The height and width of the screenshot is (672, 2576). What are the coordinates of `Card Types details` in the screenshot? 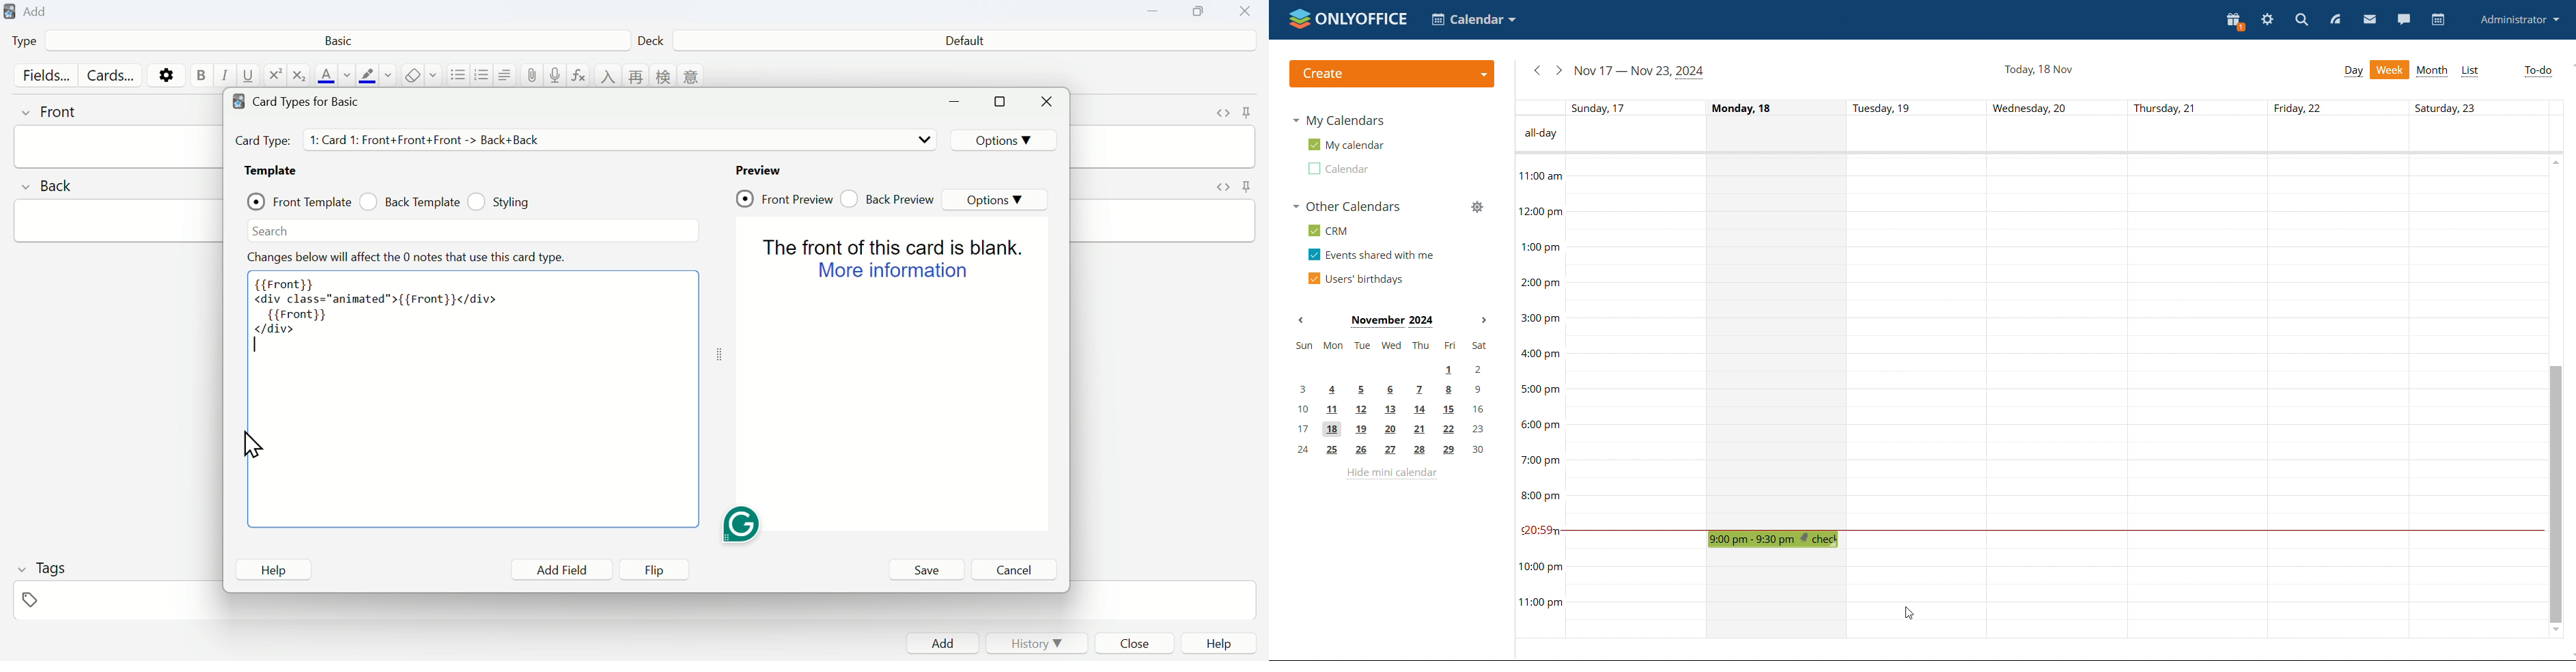 It's located at (401, 139).